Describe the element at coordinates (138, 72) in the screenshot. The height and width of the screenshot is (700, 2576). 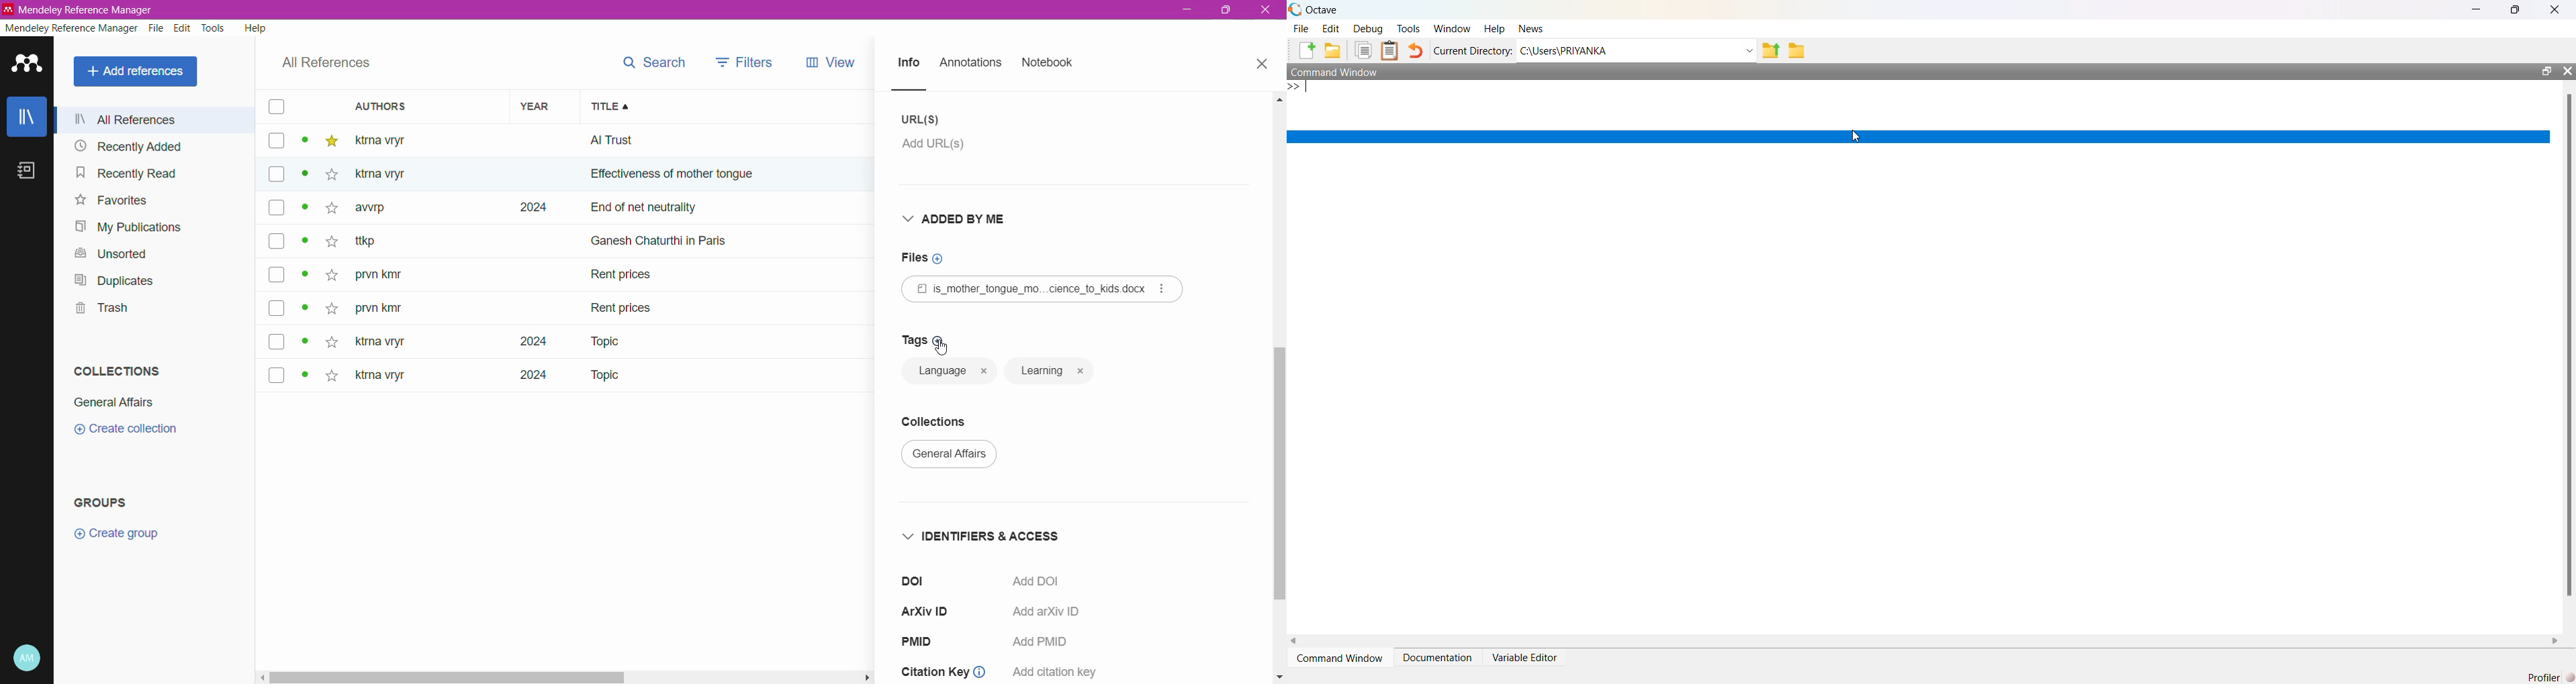
I see `All References` at that location.